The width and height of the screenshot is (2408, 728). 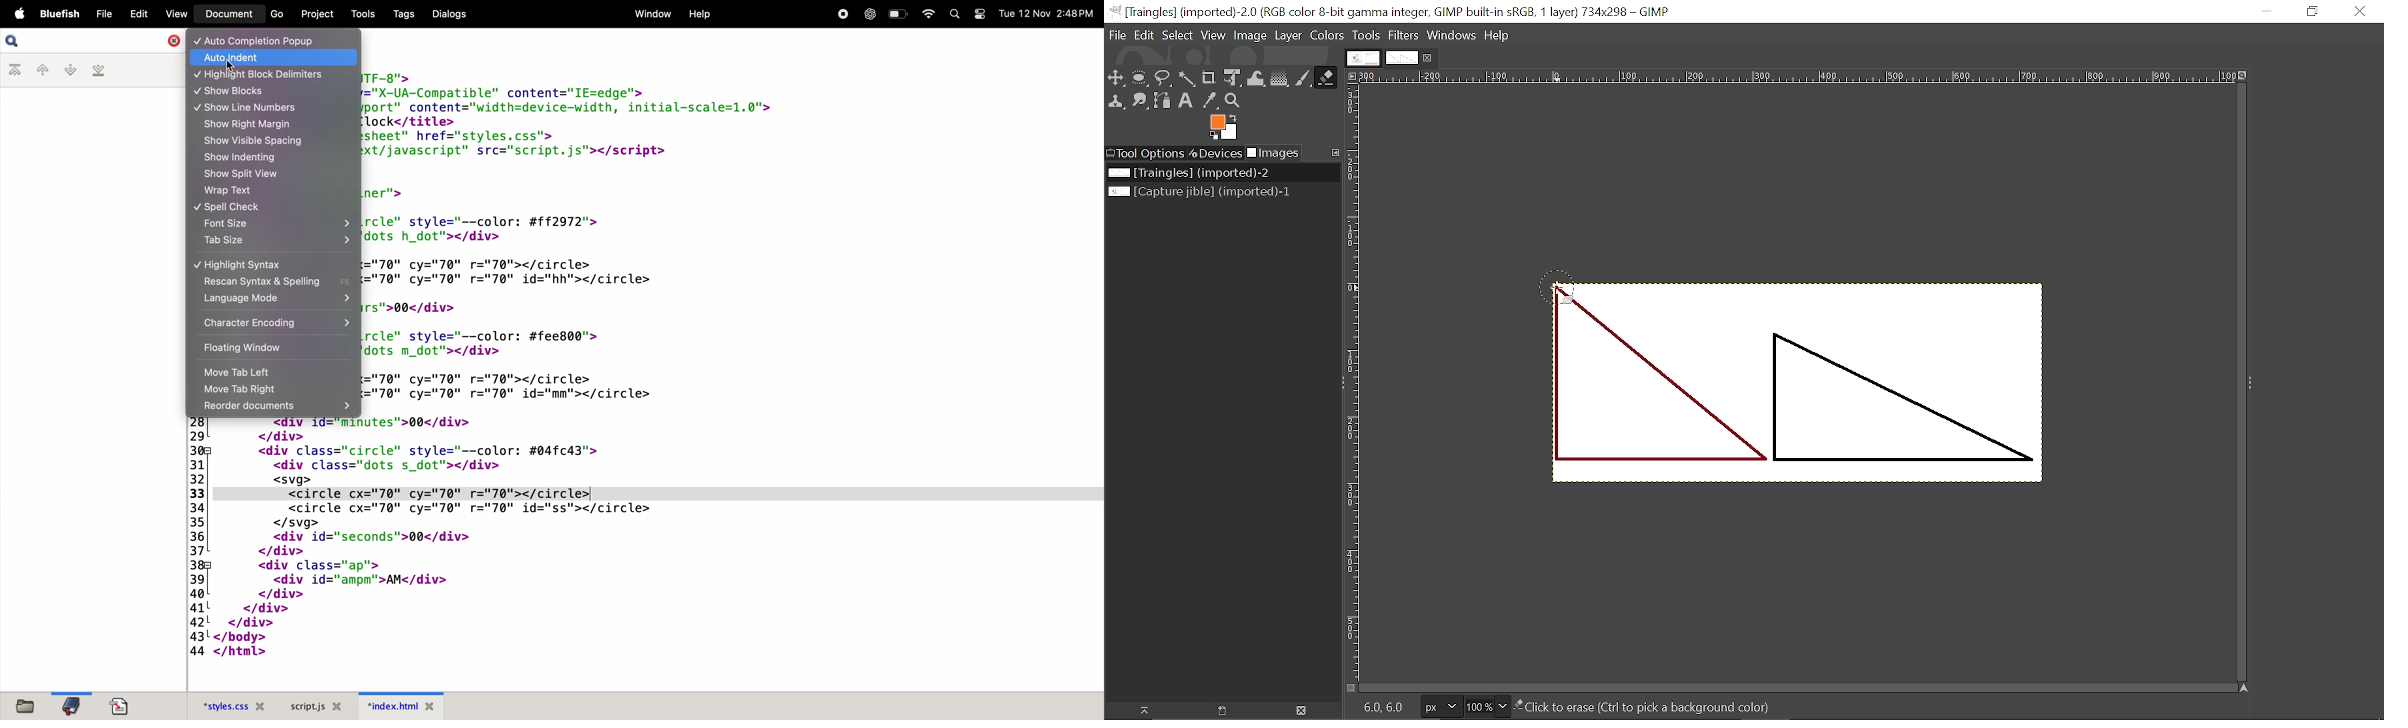 I want to click on Select, so click(x=1176, y=35).